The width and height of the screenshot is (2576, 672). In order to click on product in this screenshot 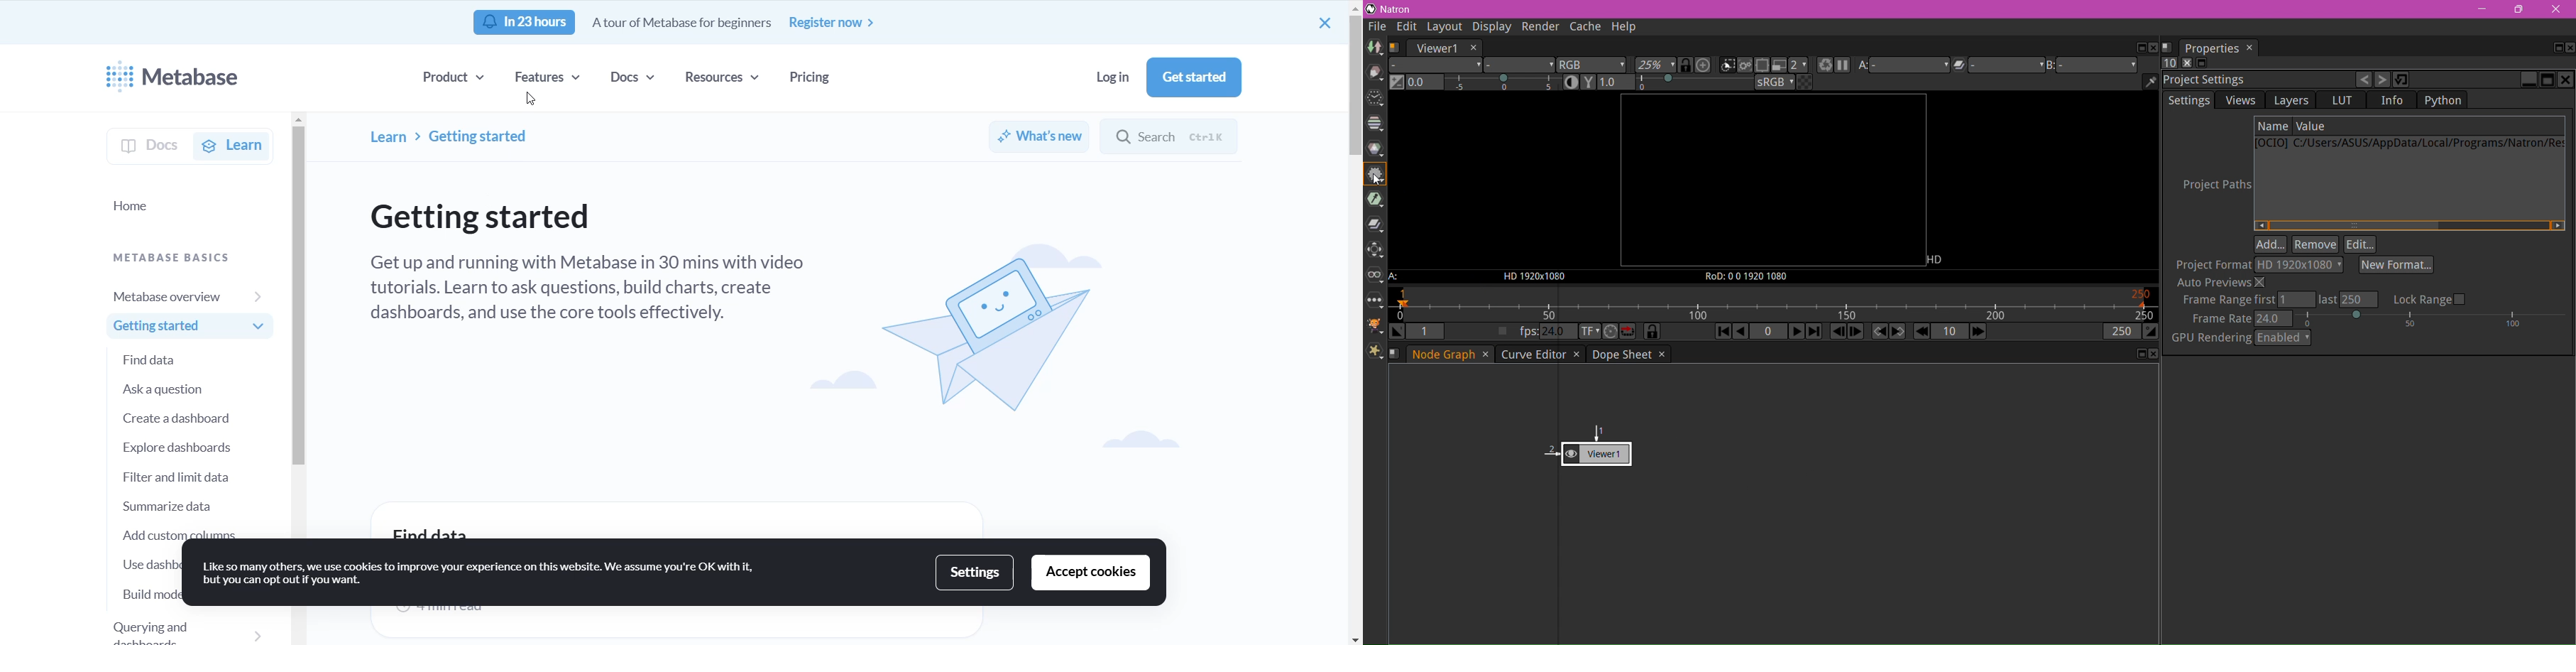, I will do `click(455, 76)`.